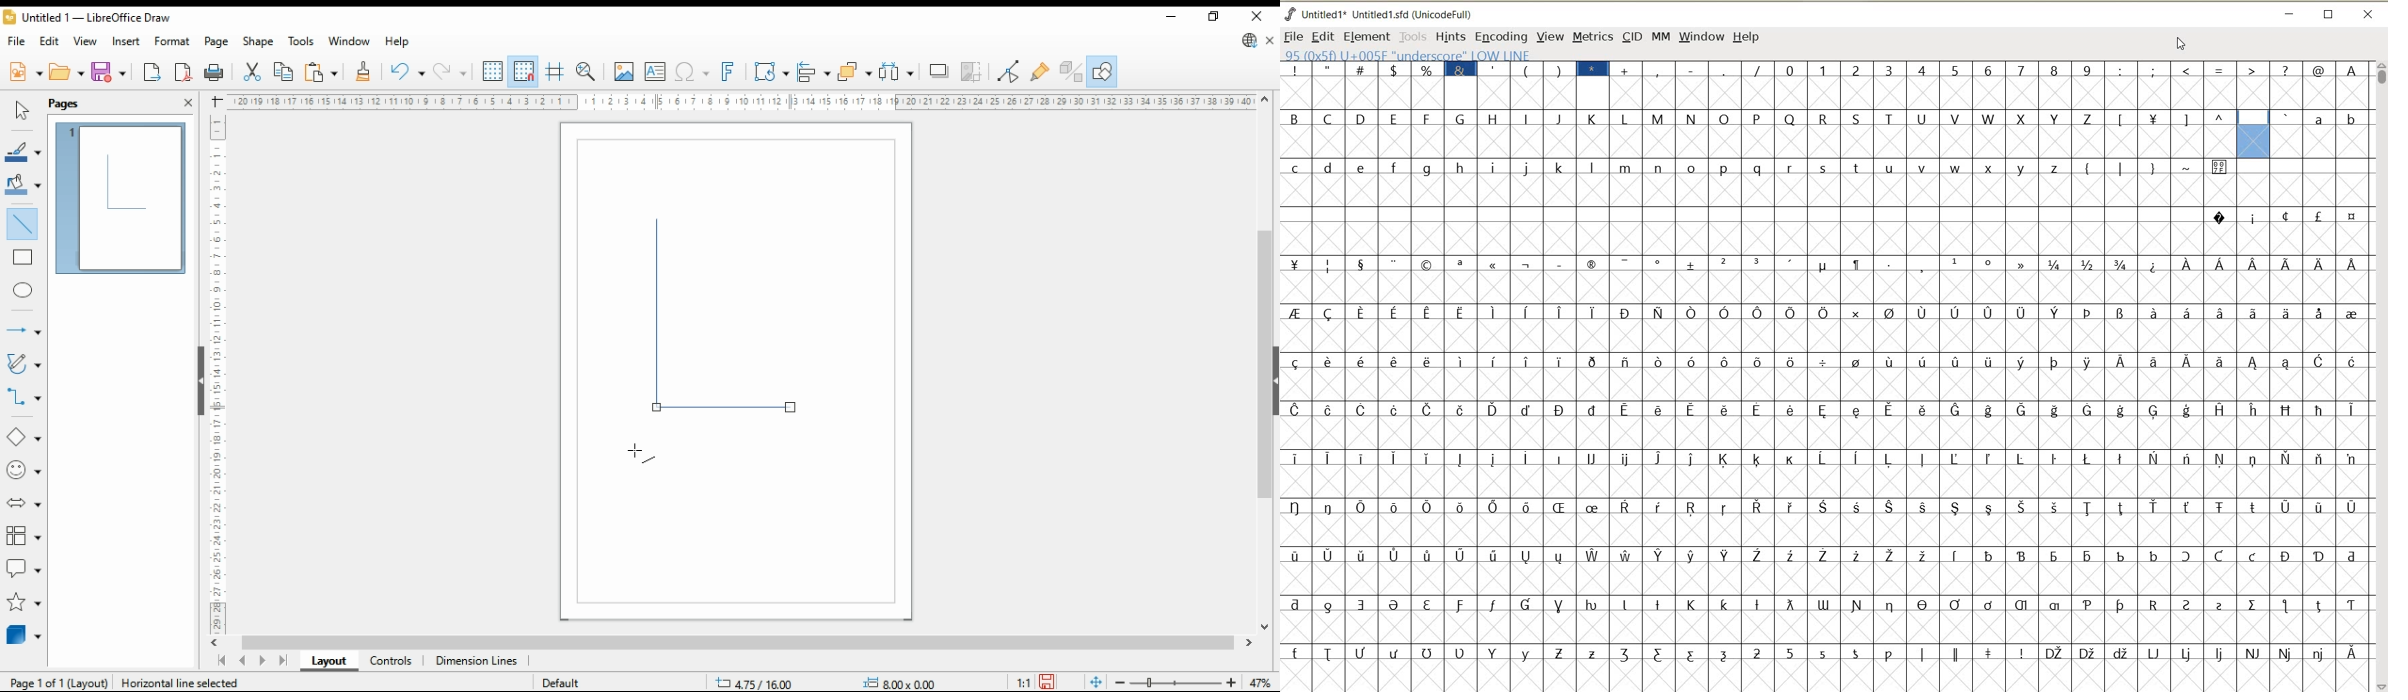  Describe the element at coordinates (73, 103) in the screenshot. I see `pages` at that location.